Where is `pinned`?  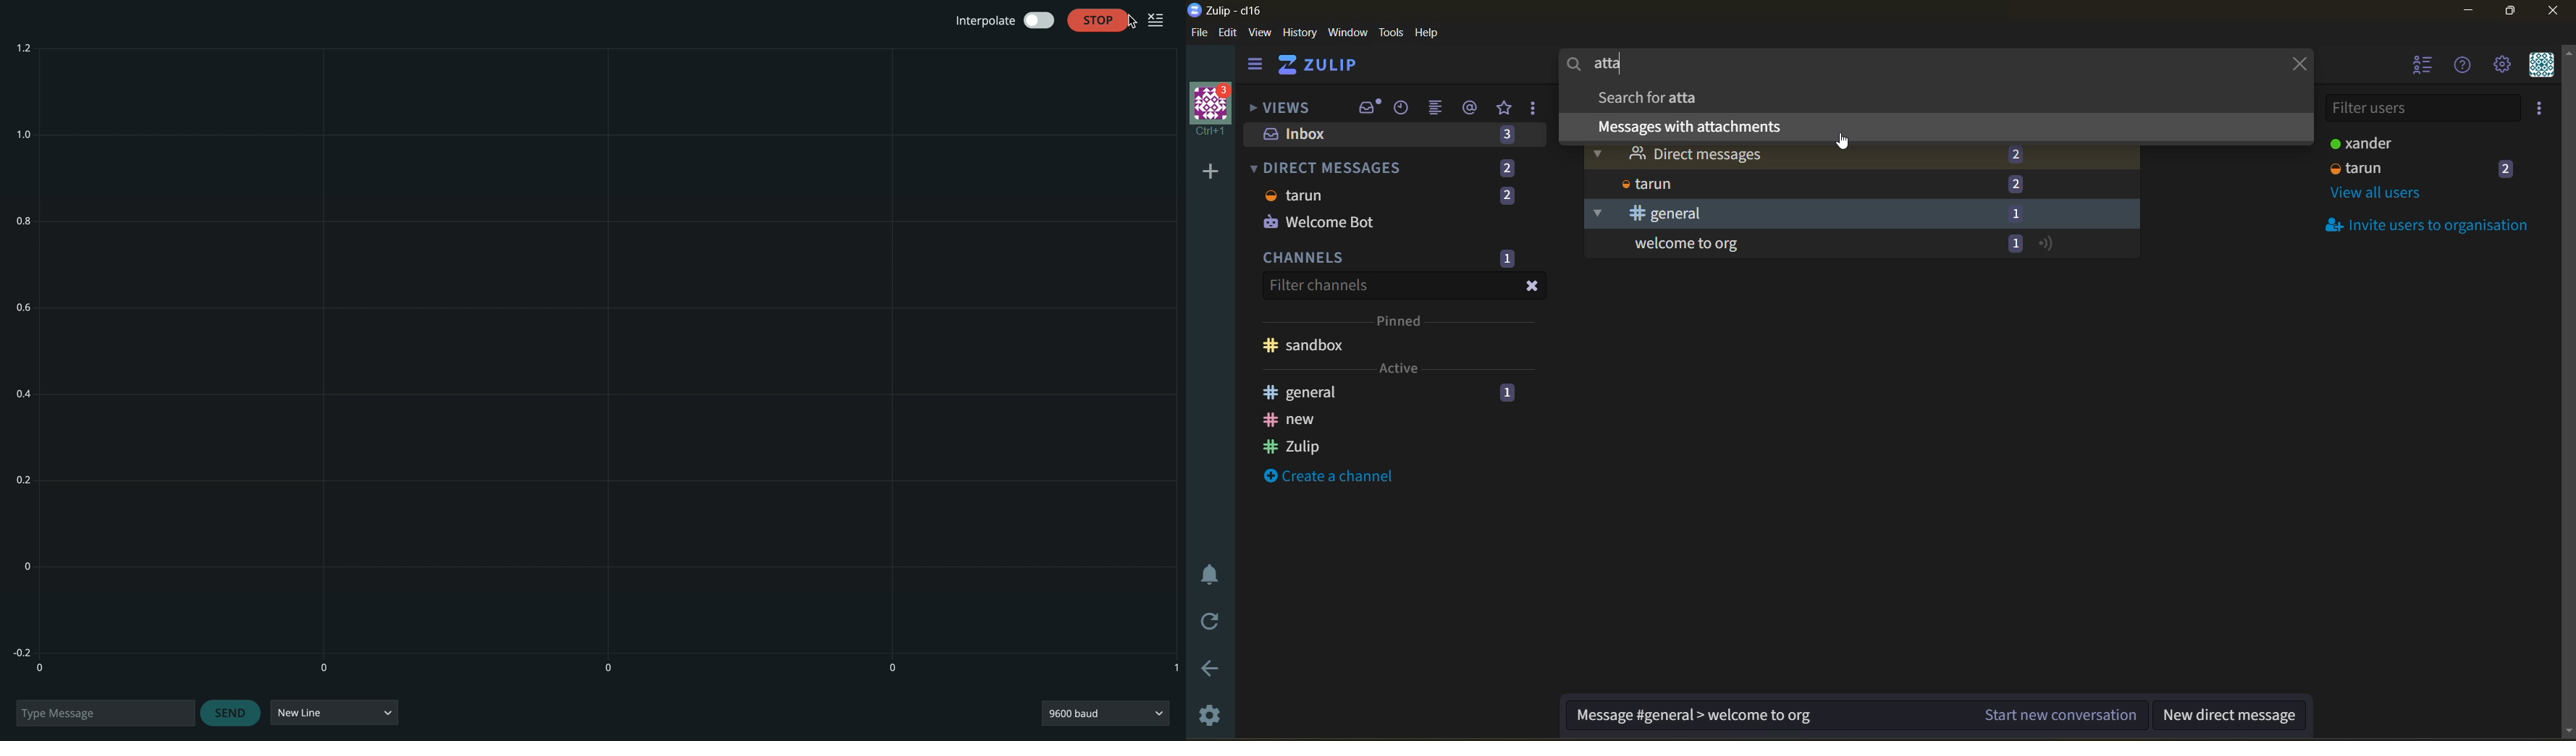 pinned is located at coordinates (1403, 319).